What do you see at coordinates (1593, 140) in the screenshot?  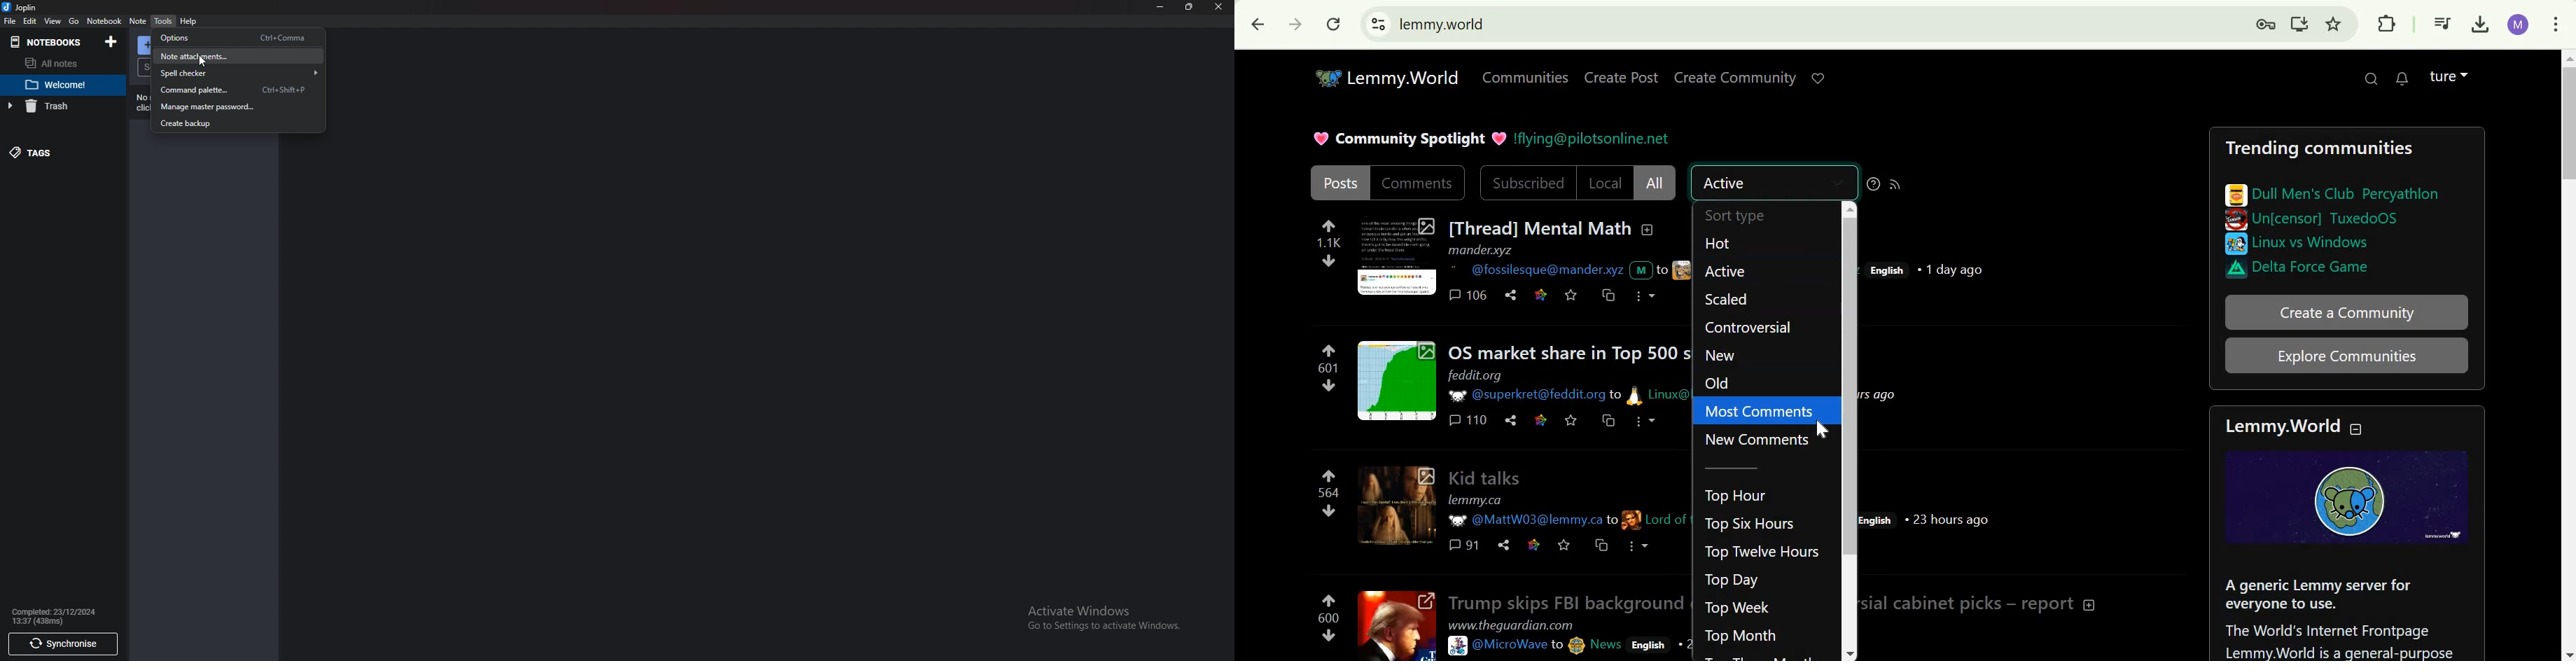 I see `!flying@pilotsonline.net` at bounding box center [1593, 140].